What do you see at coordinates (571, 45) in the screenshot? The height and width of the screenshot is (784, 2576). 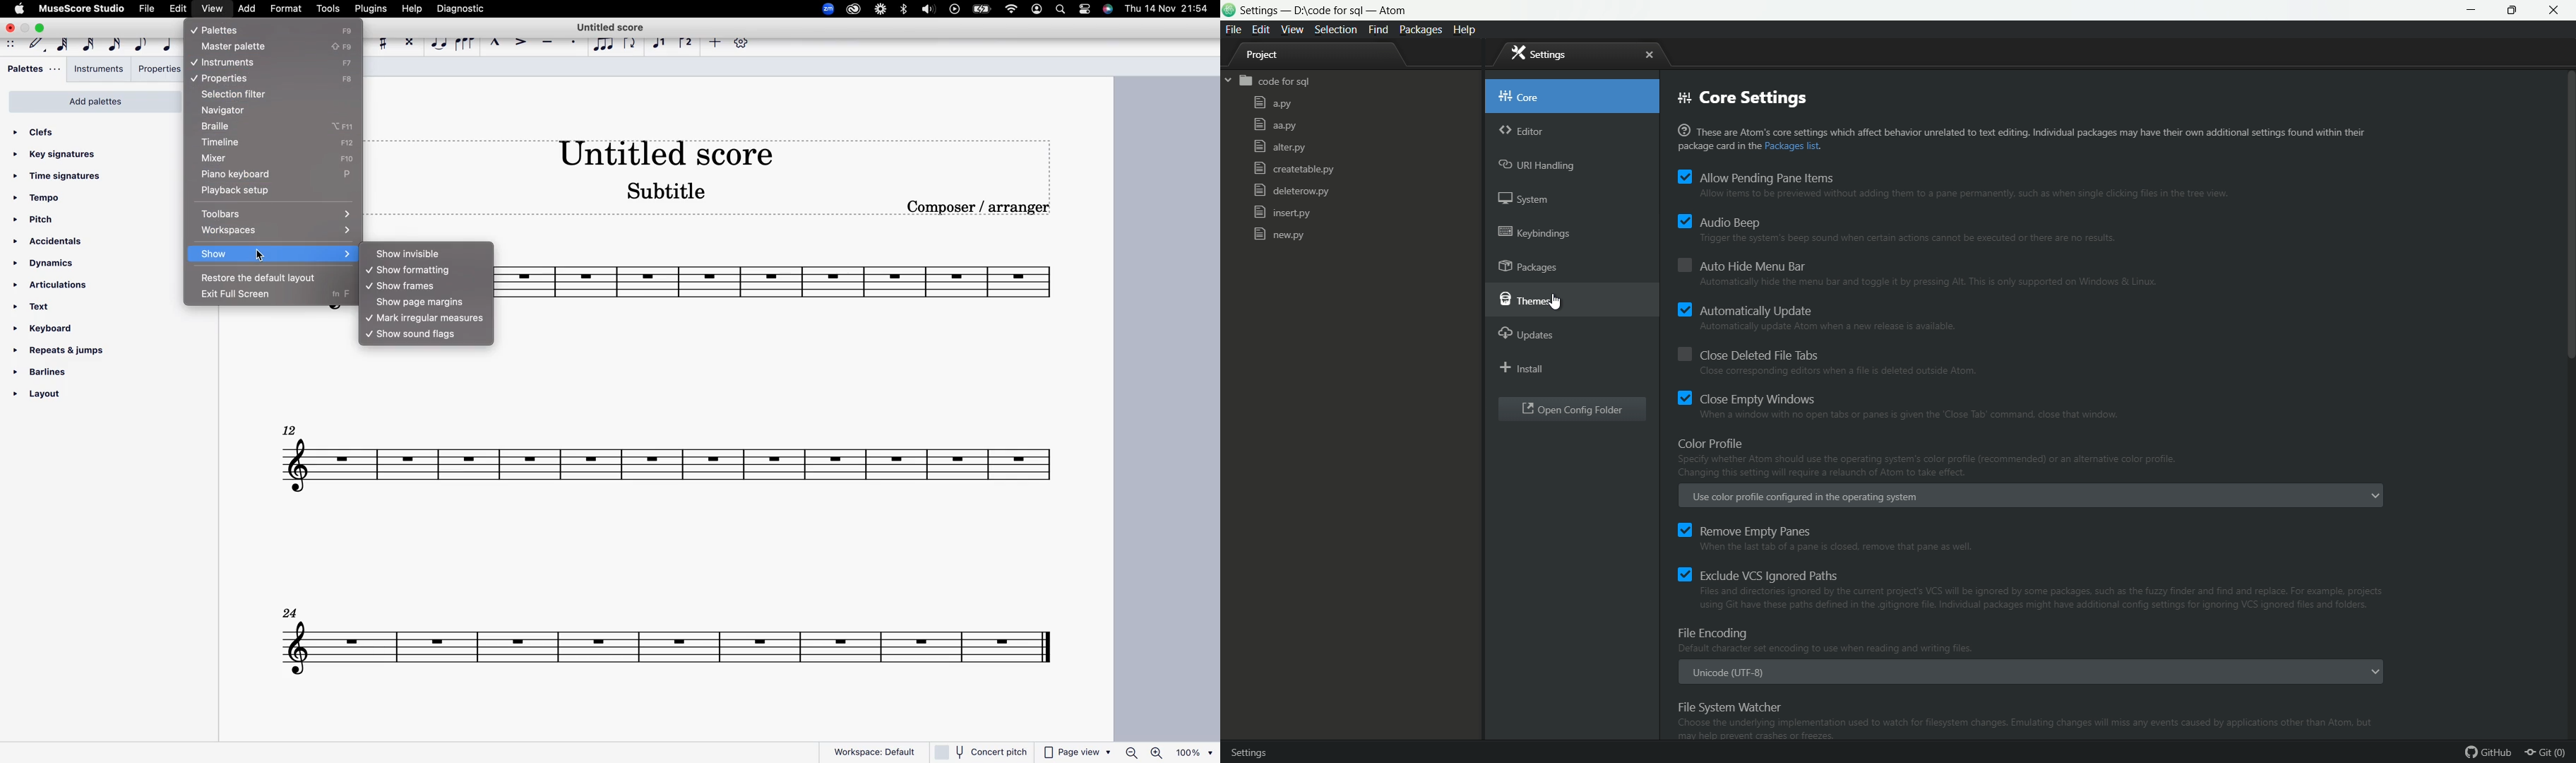 I see `staccato` at bounding box center [571, 45].